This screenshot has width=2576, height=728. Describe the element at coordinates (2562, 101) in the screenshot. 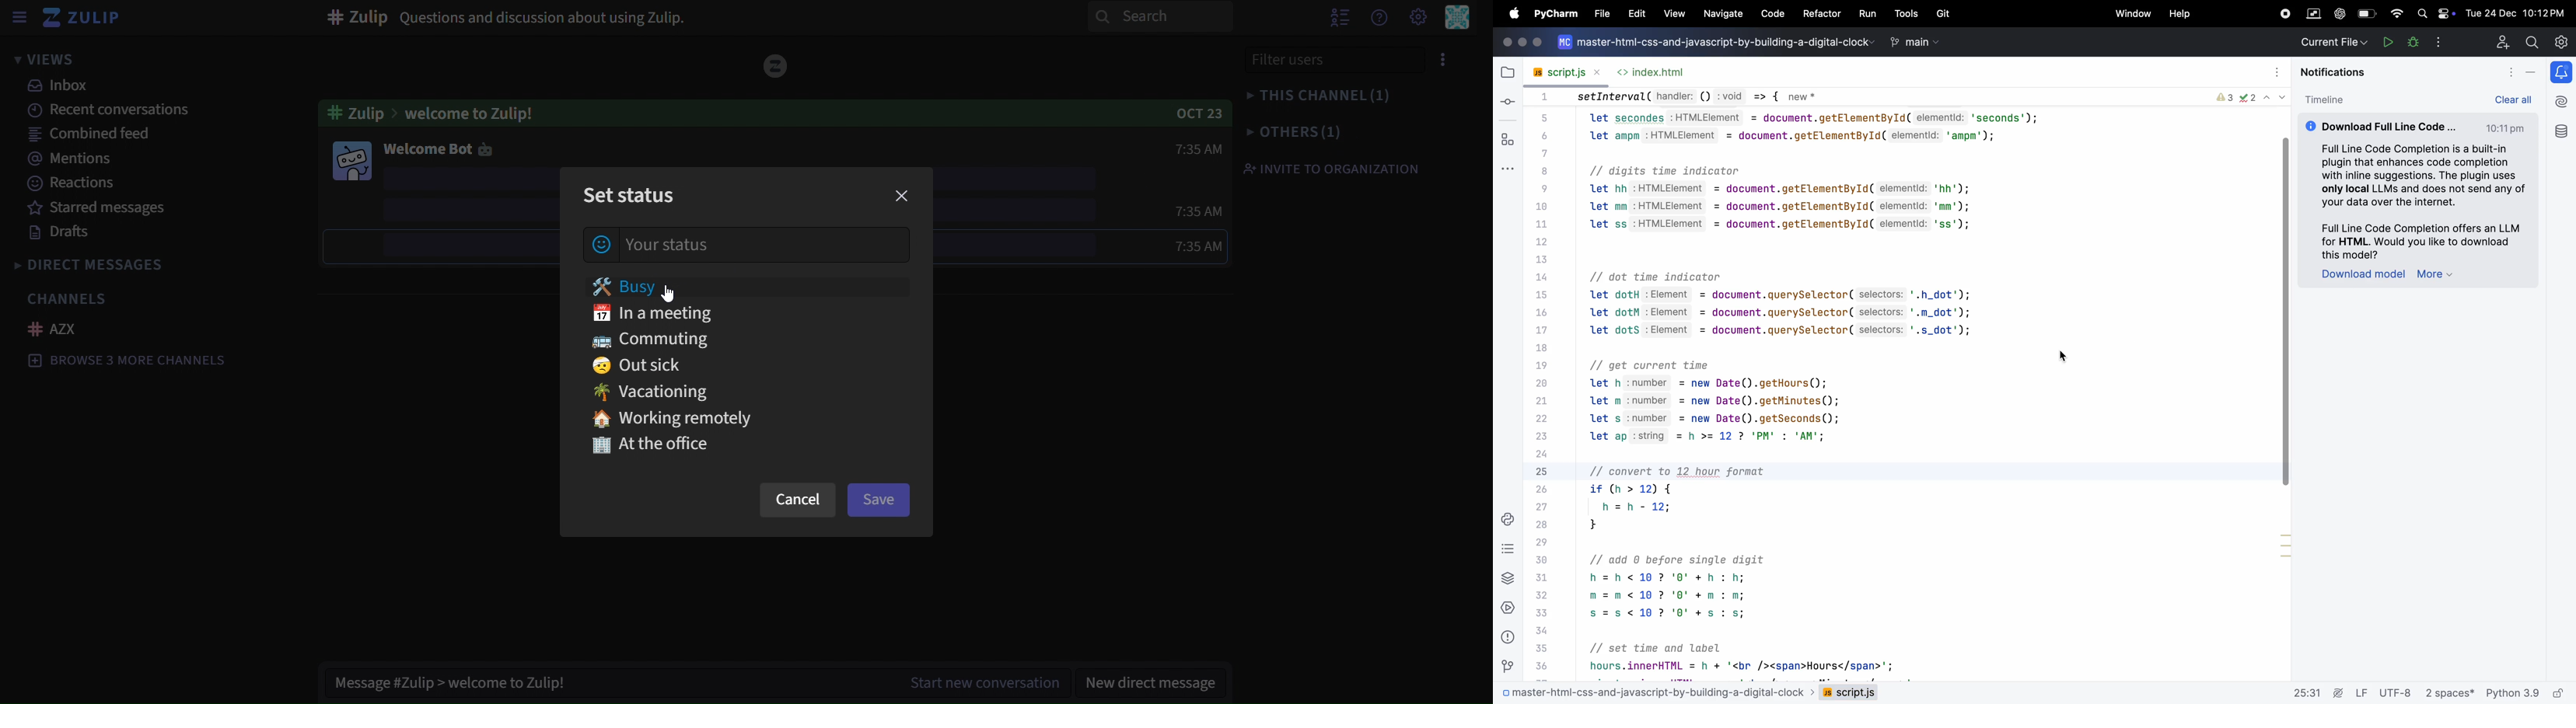

I see `ai assitant` at that location.